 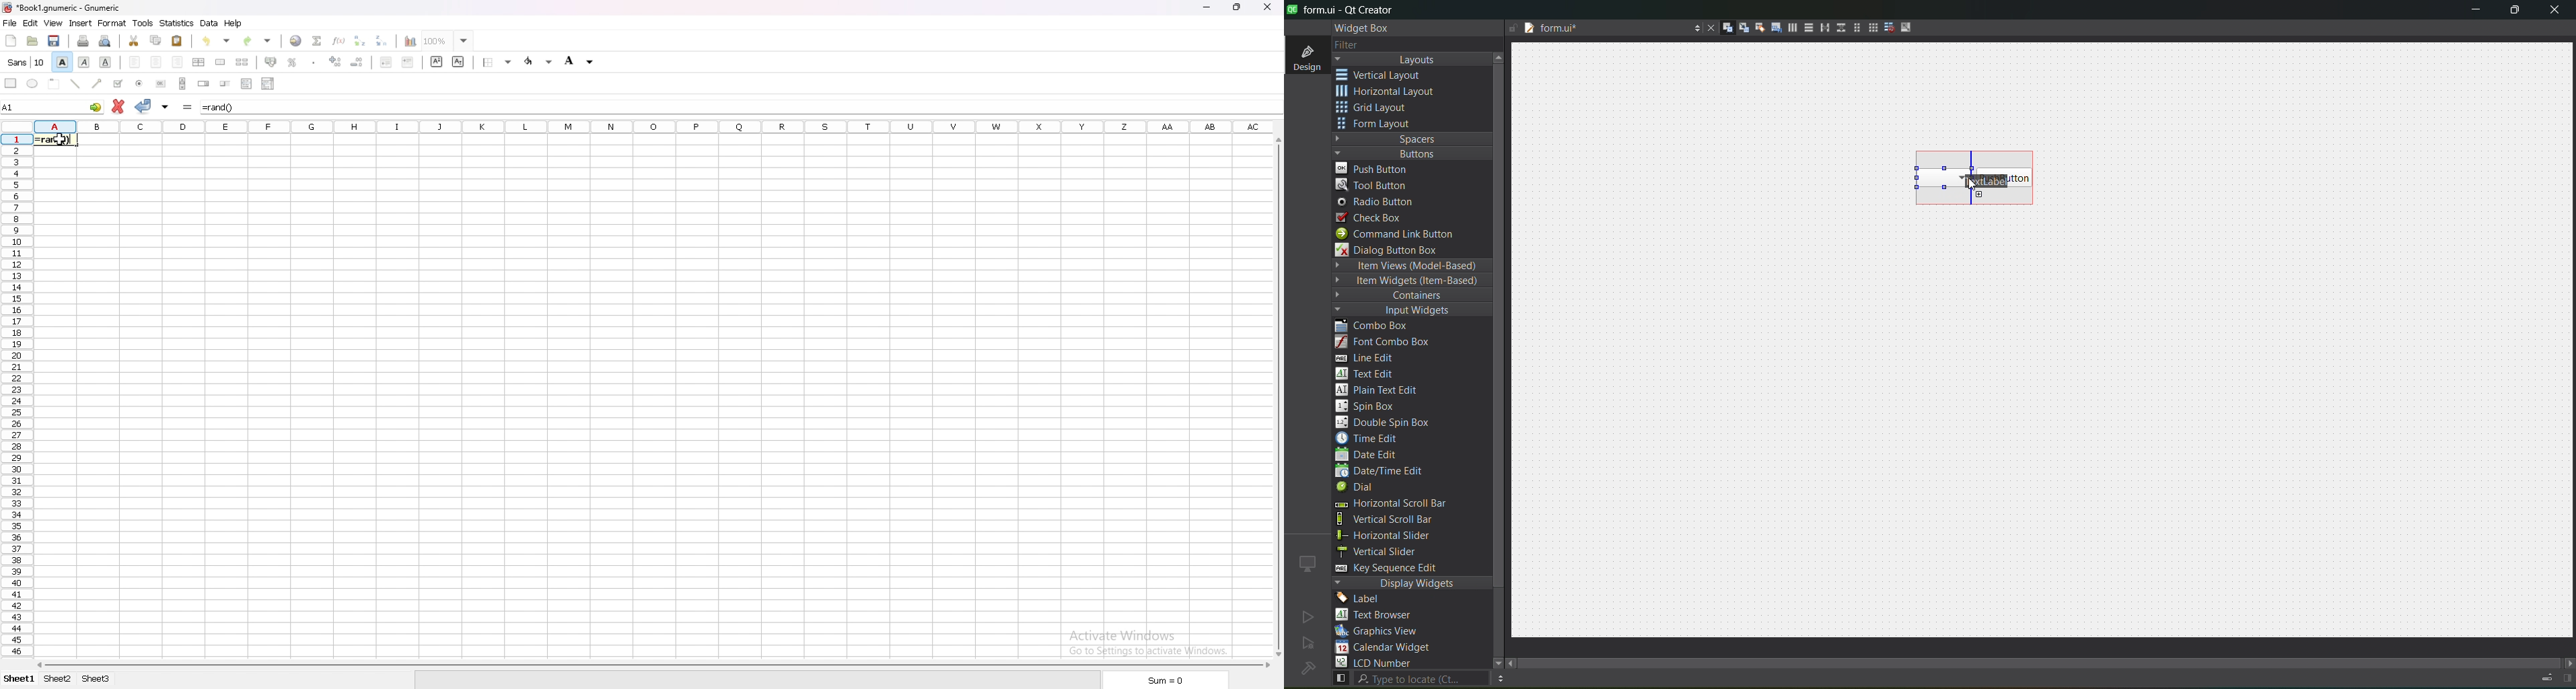 What do you see at coordinates (1385, 649) in the screenshot?
I see `calendar` at bounding box center [1385, 649].